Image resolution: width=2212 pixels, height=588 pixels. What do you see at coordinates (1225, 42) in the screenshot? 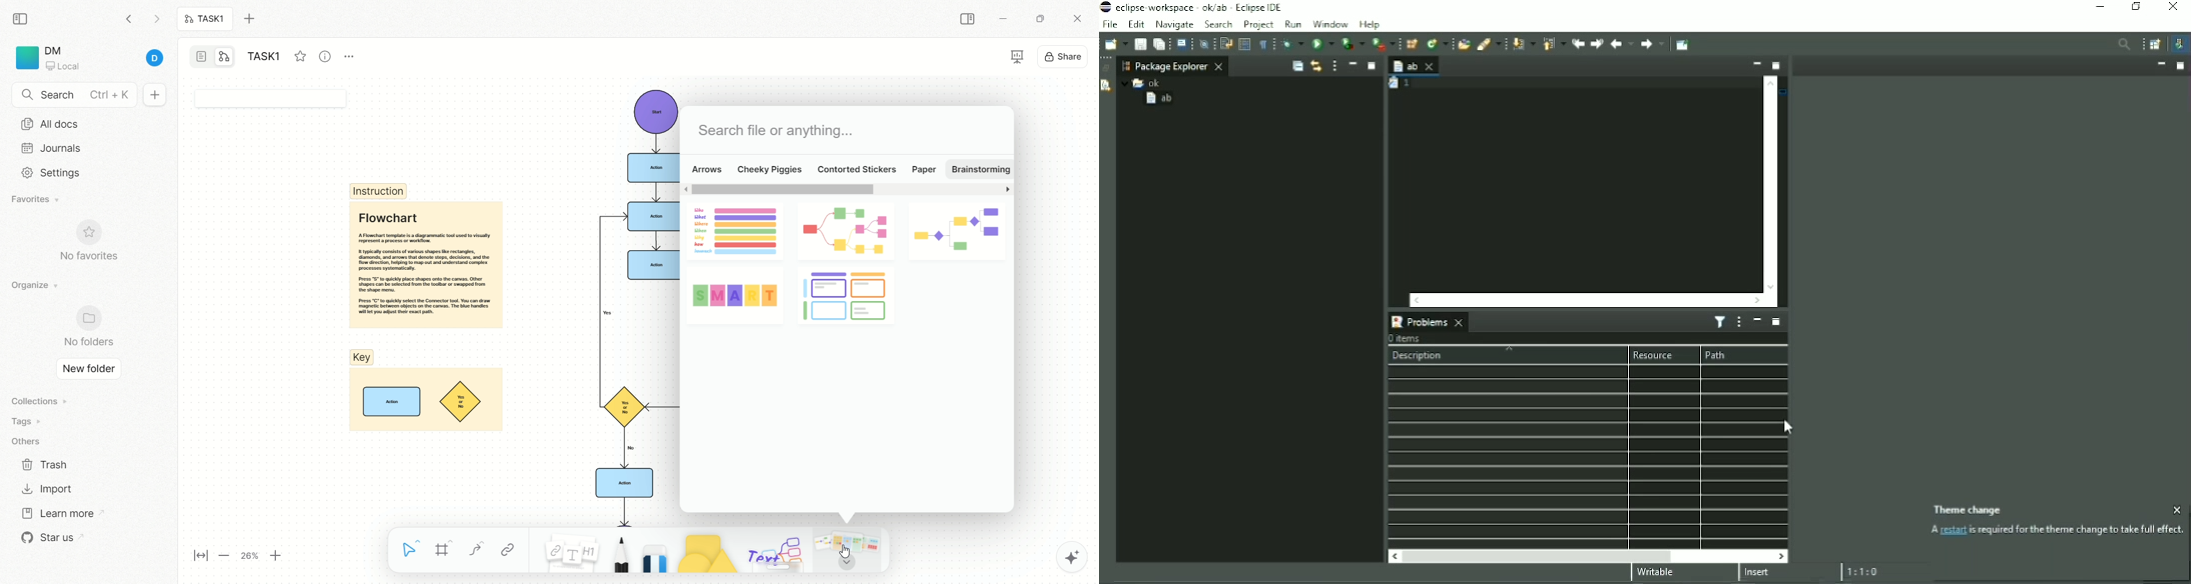
I see `Toggle Word Wrap` at bounding box center [1225, 42].